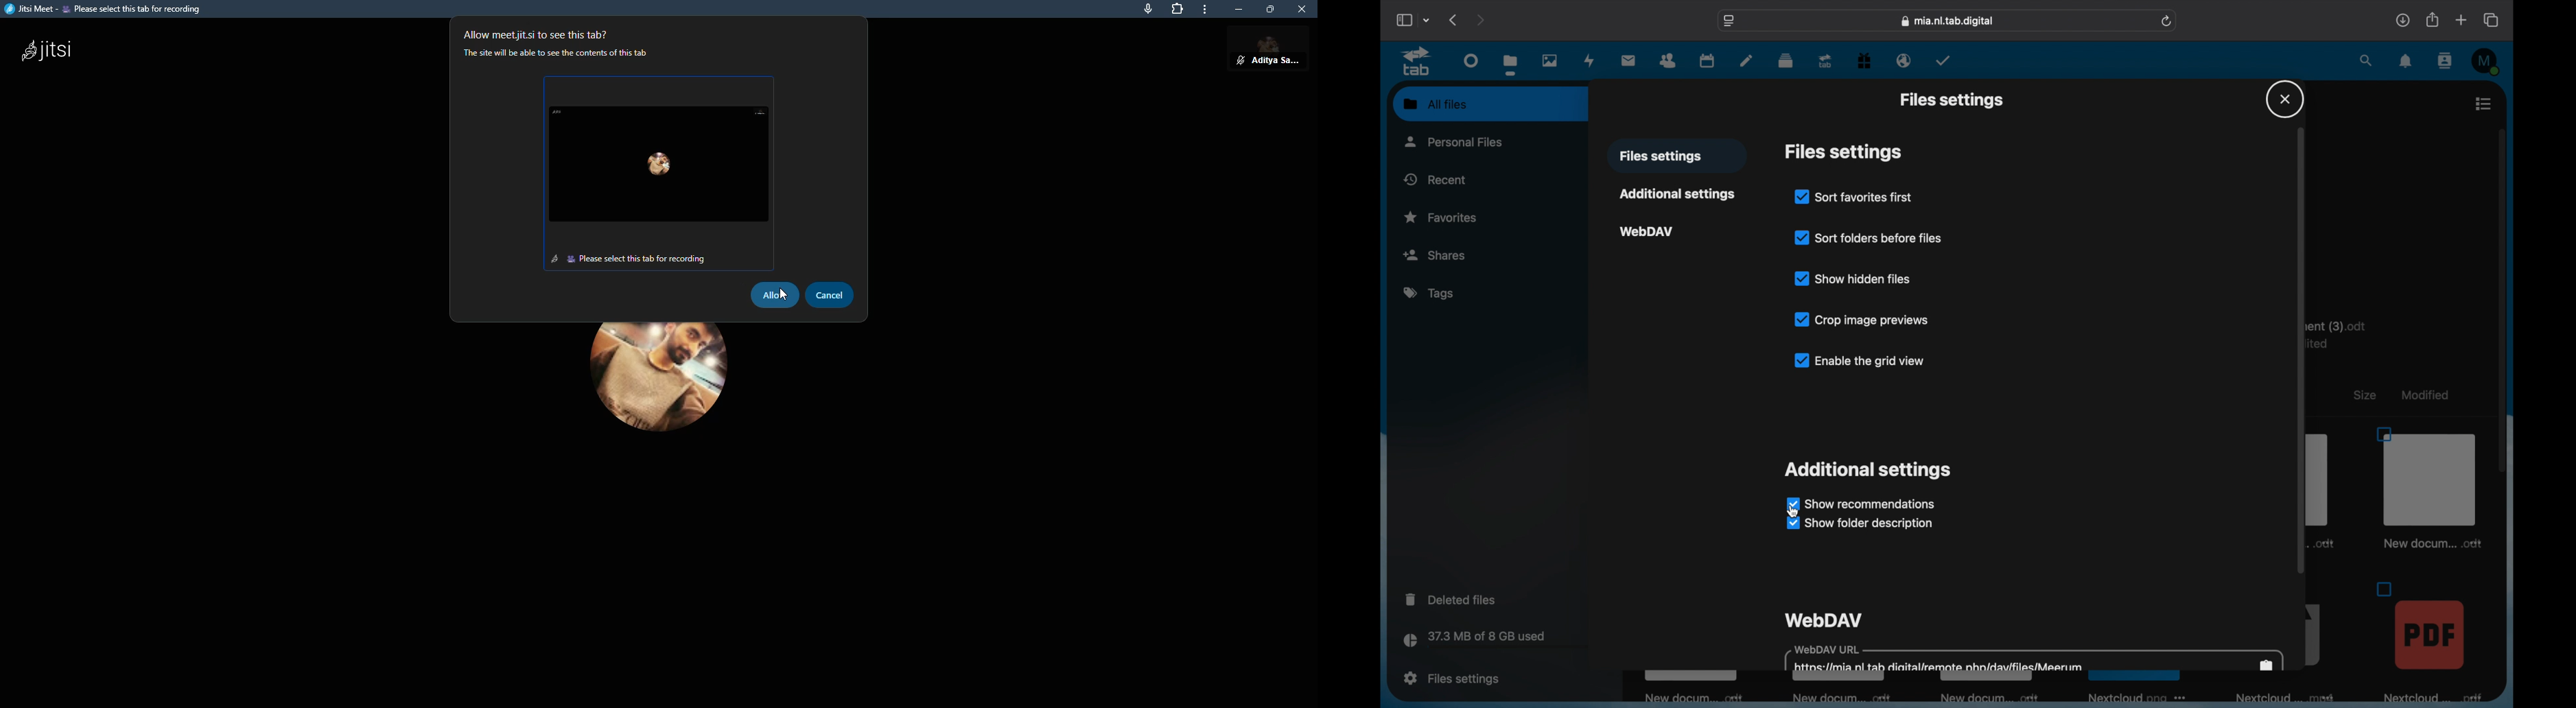 This screenshot has width=2576, height=728. Describe the element at coordinates (1747, 60) in the screenshot. I see `notes` at that location.